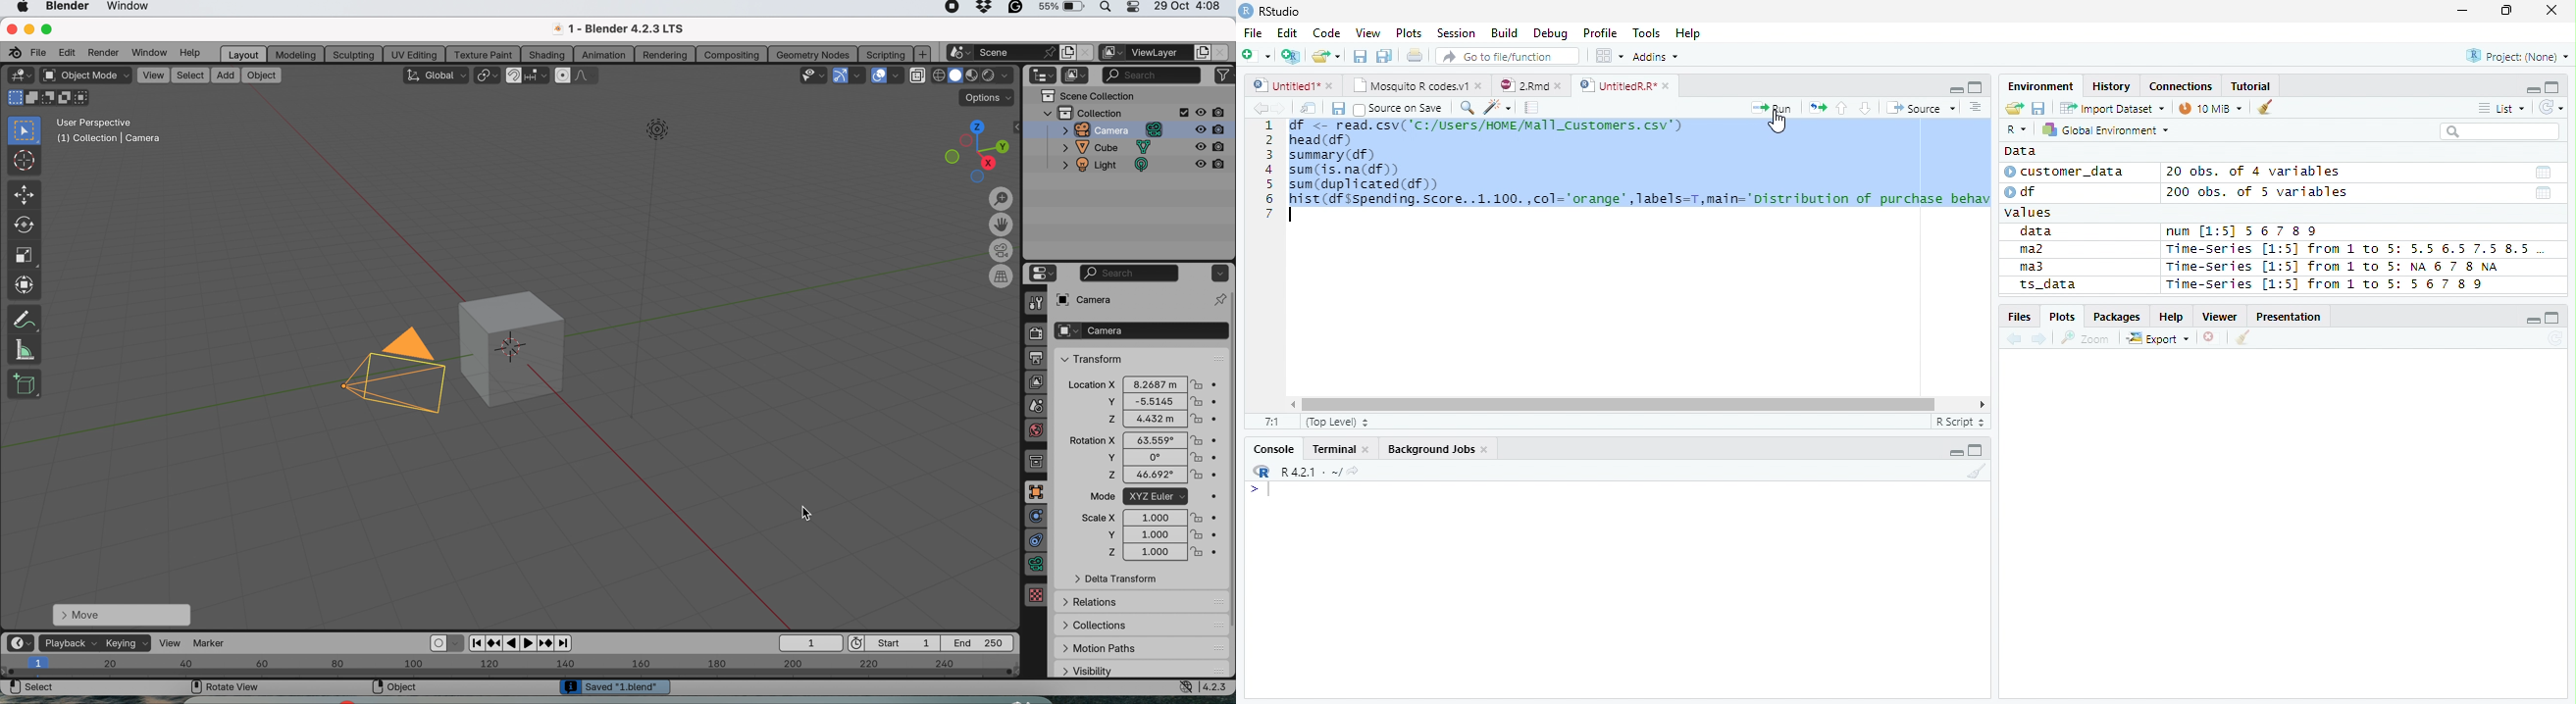 This screenshot has height=728, width=2576. What do you see at coordinates (1337, 108) in the screenshot?
I see `Save` at bounding box center [1337, 108].